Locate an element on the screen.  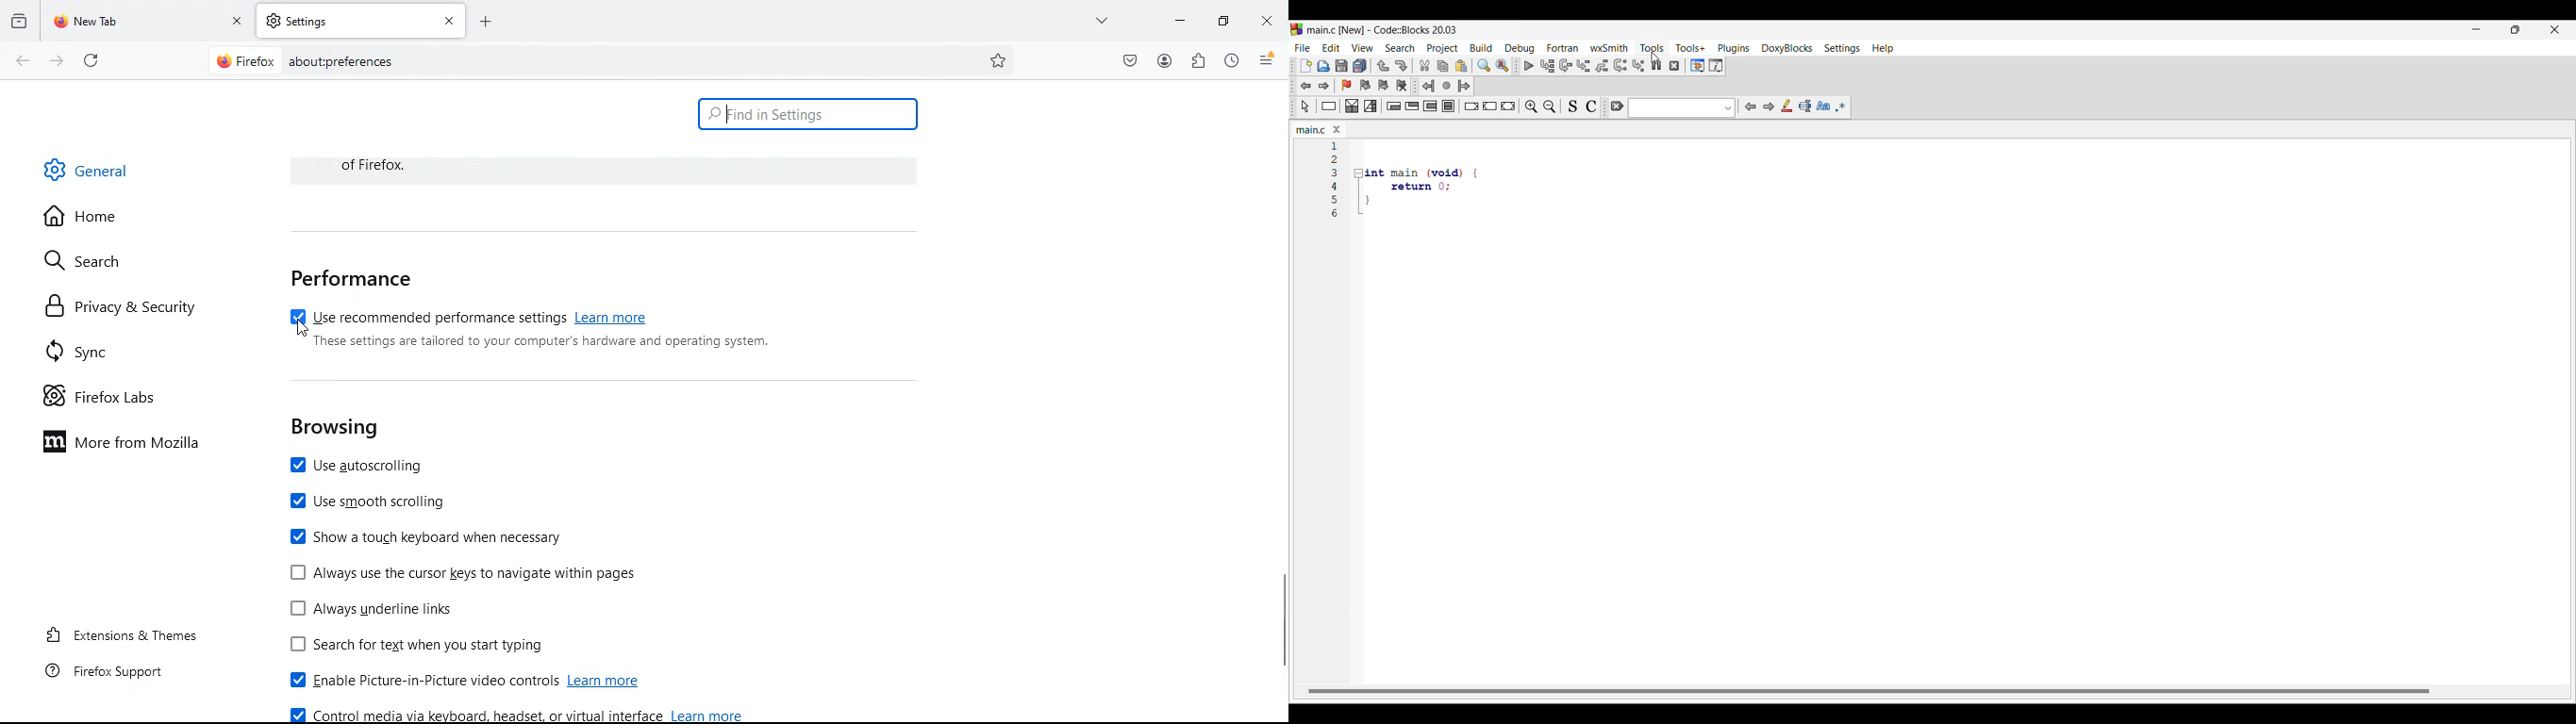
search is located at coordinates (91, 263).